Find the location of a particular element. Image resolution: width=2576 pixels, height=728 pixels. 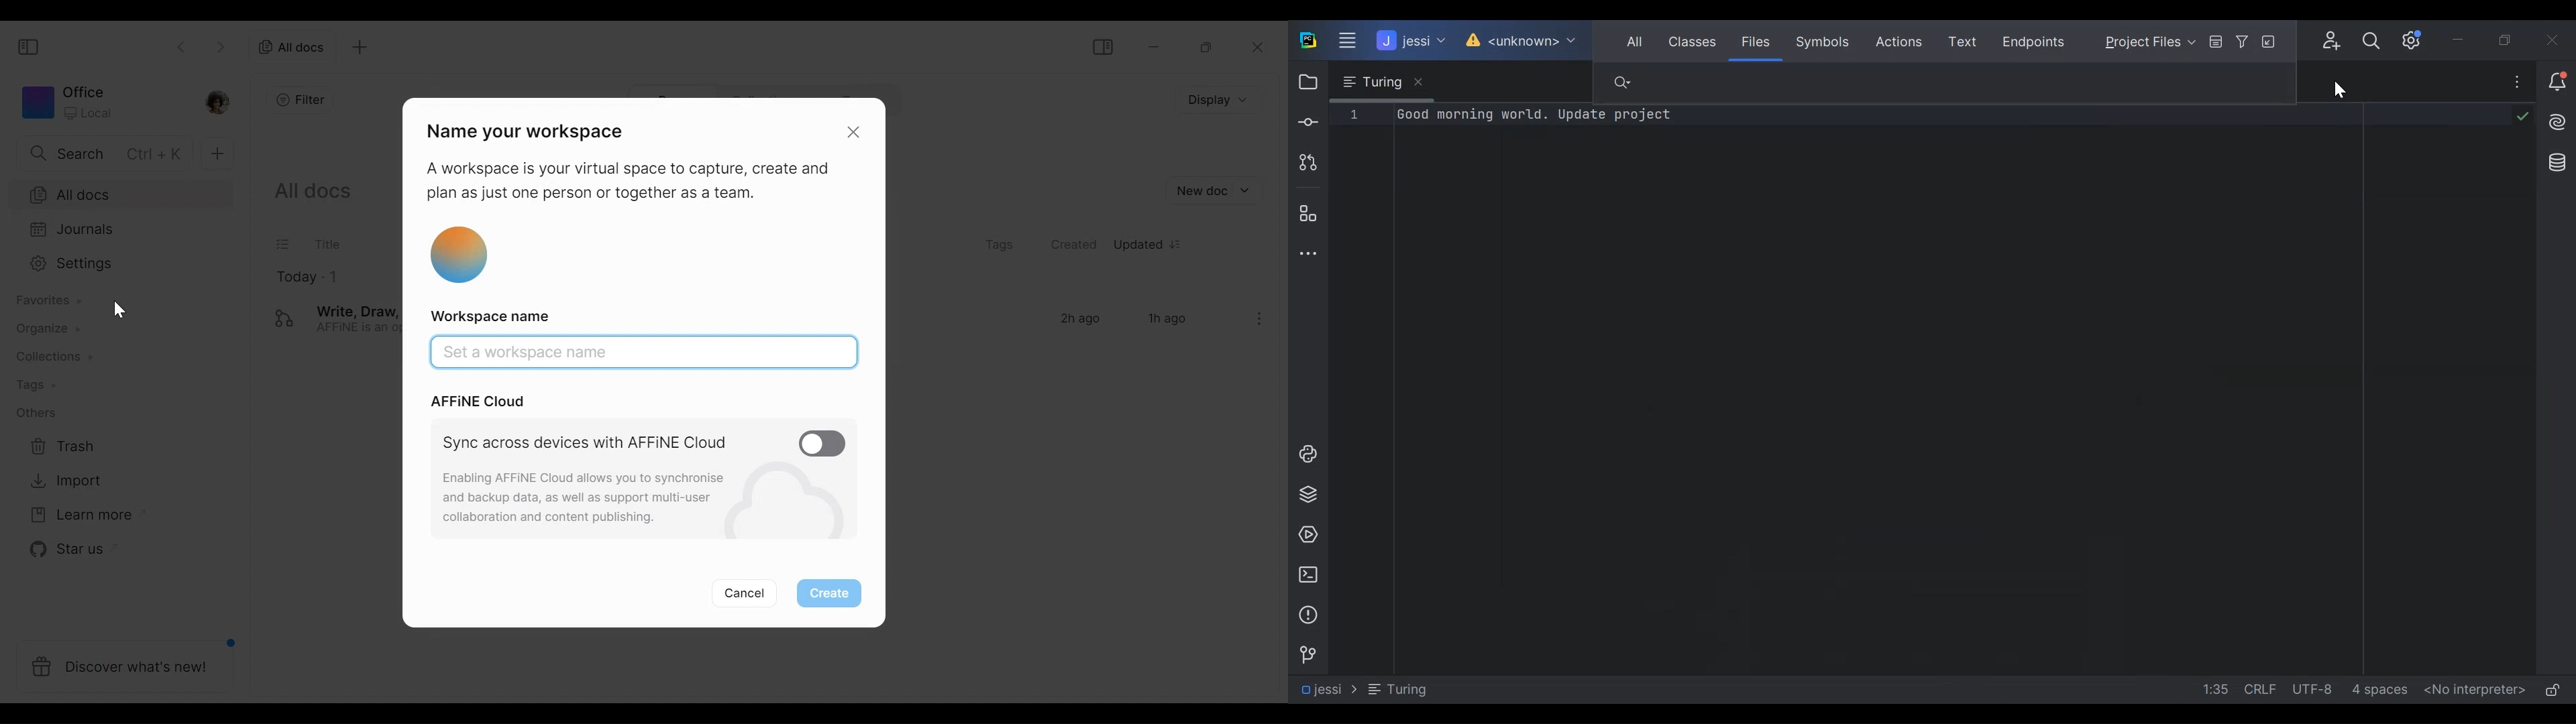

Version Control is located at coordinates (1305, 655).